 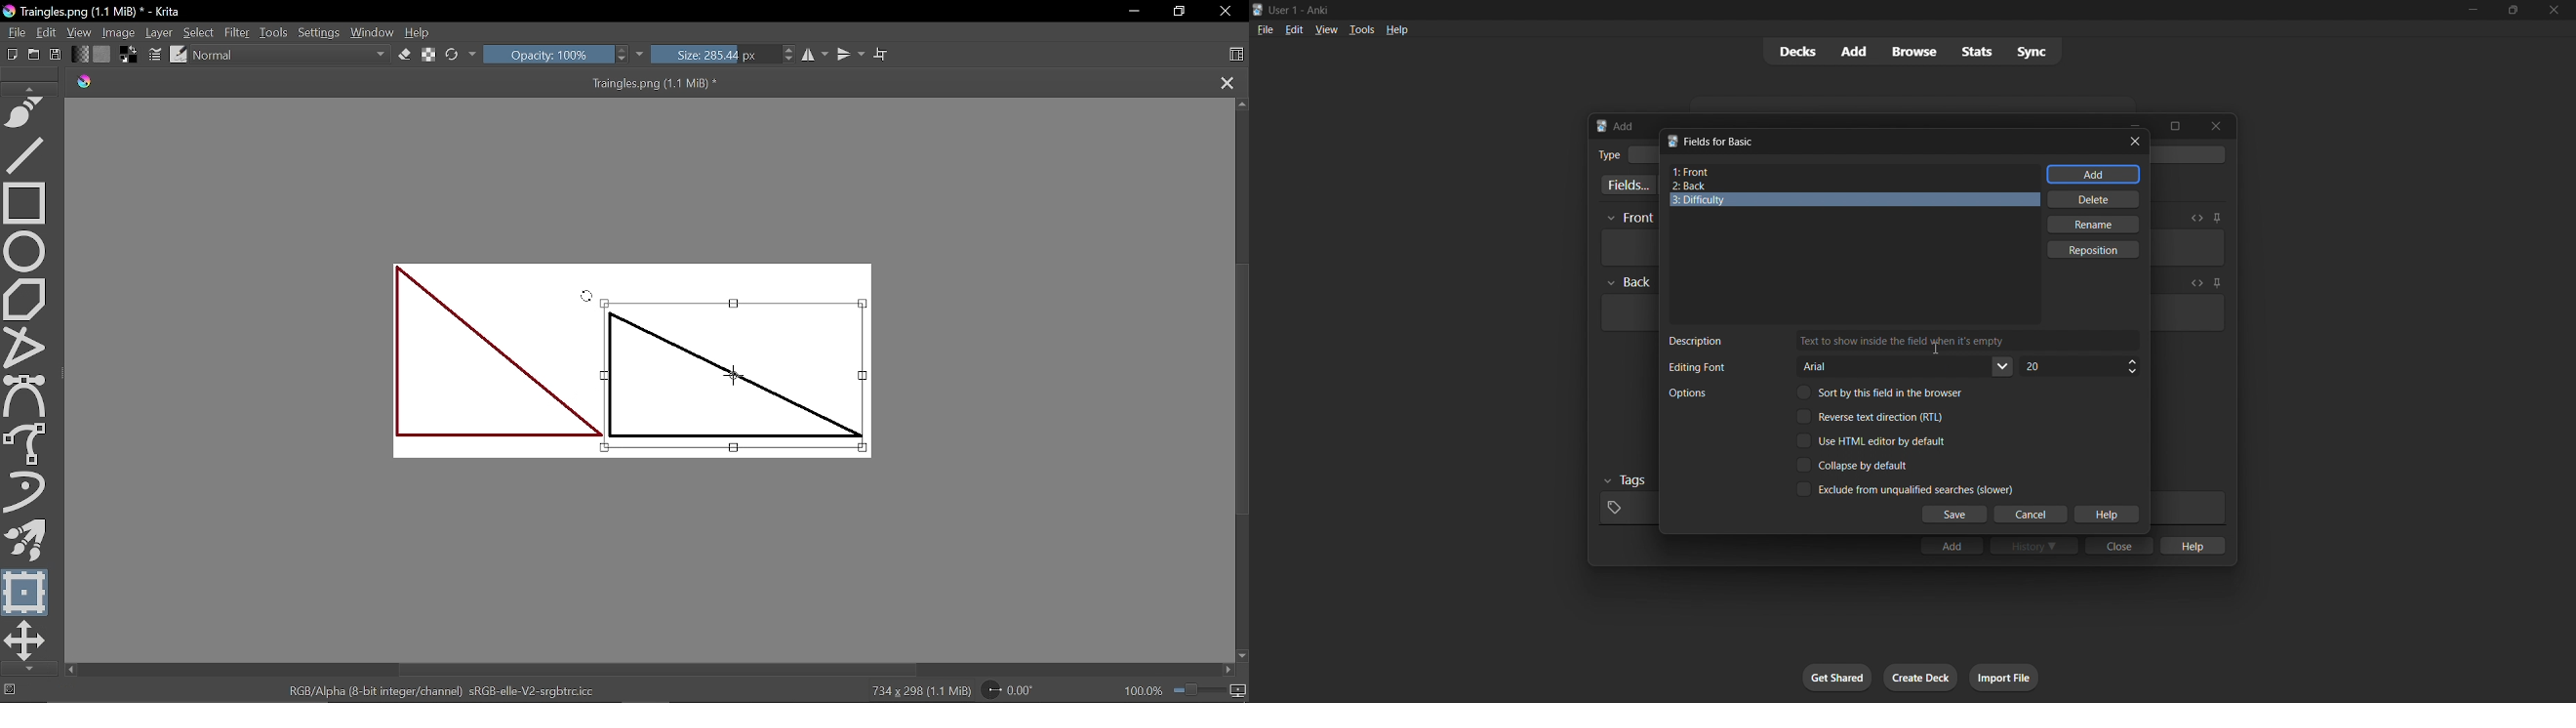 What do you see at coordinates (1609, 155) in the screenshot?
I see `Text` at bounding box center [1609, 155].